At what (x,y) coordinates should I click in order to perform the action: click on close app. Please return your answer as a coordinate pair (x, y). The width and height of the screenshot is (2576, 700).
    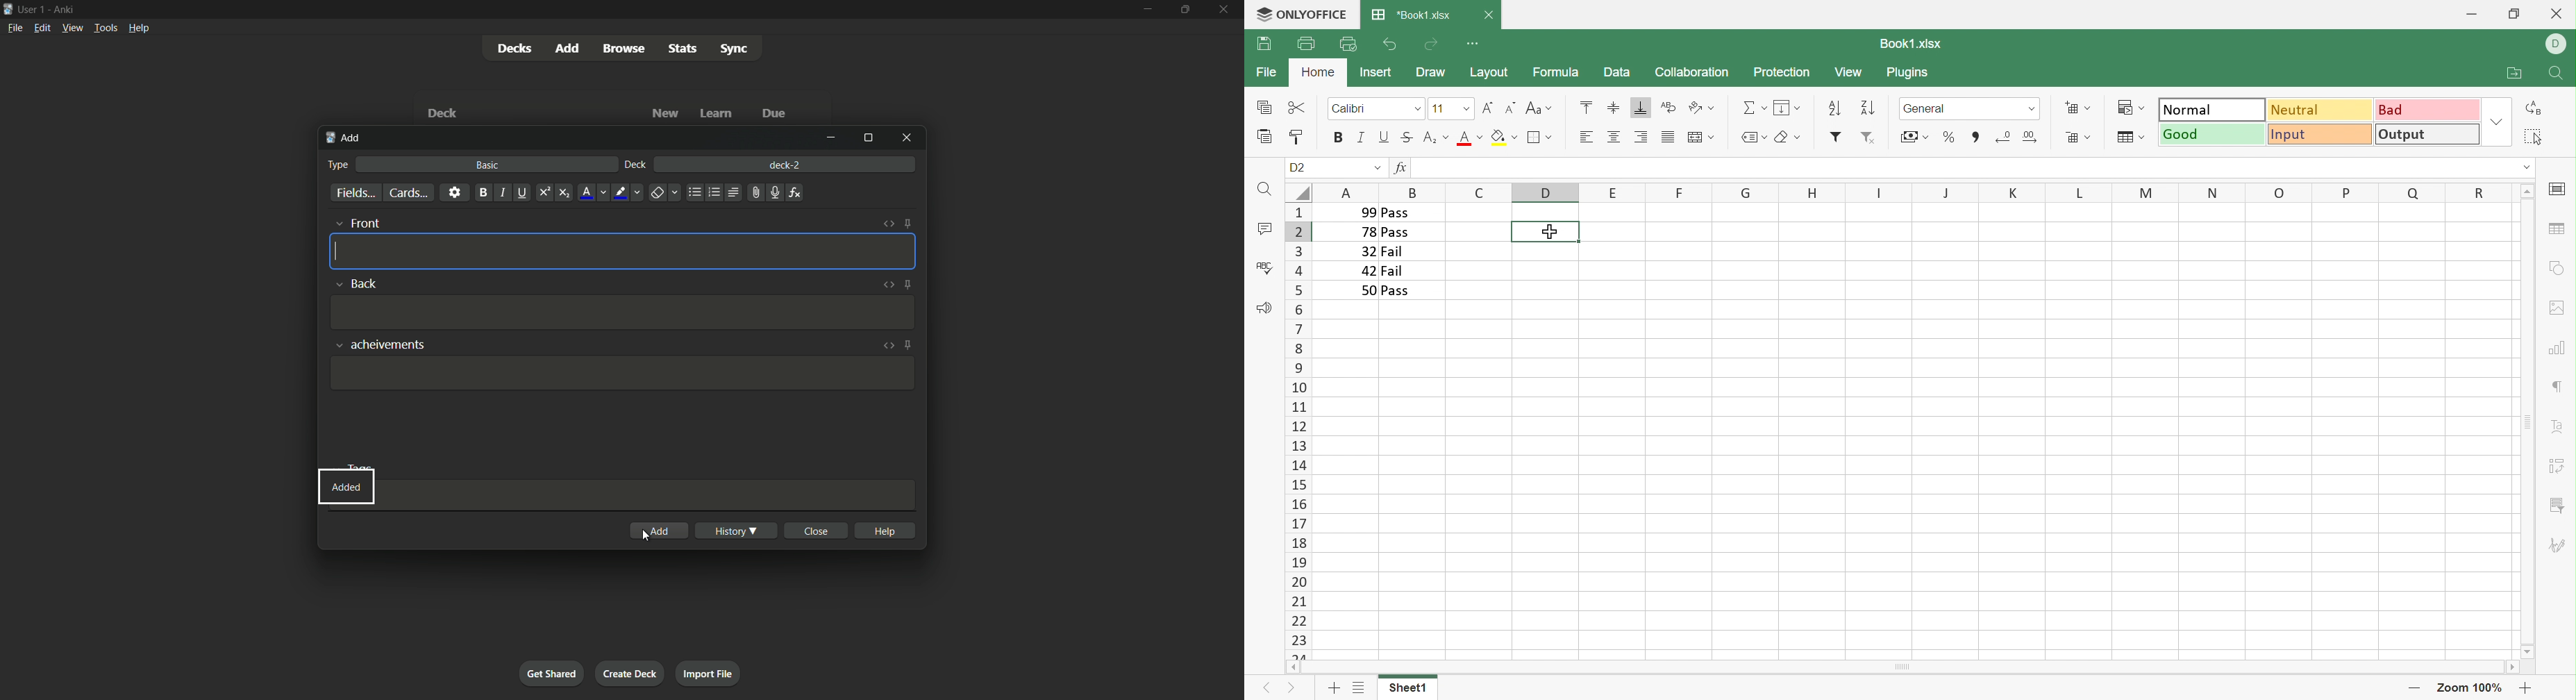
    Looking at the image, I should click on (1225, 10).